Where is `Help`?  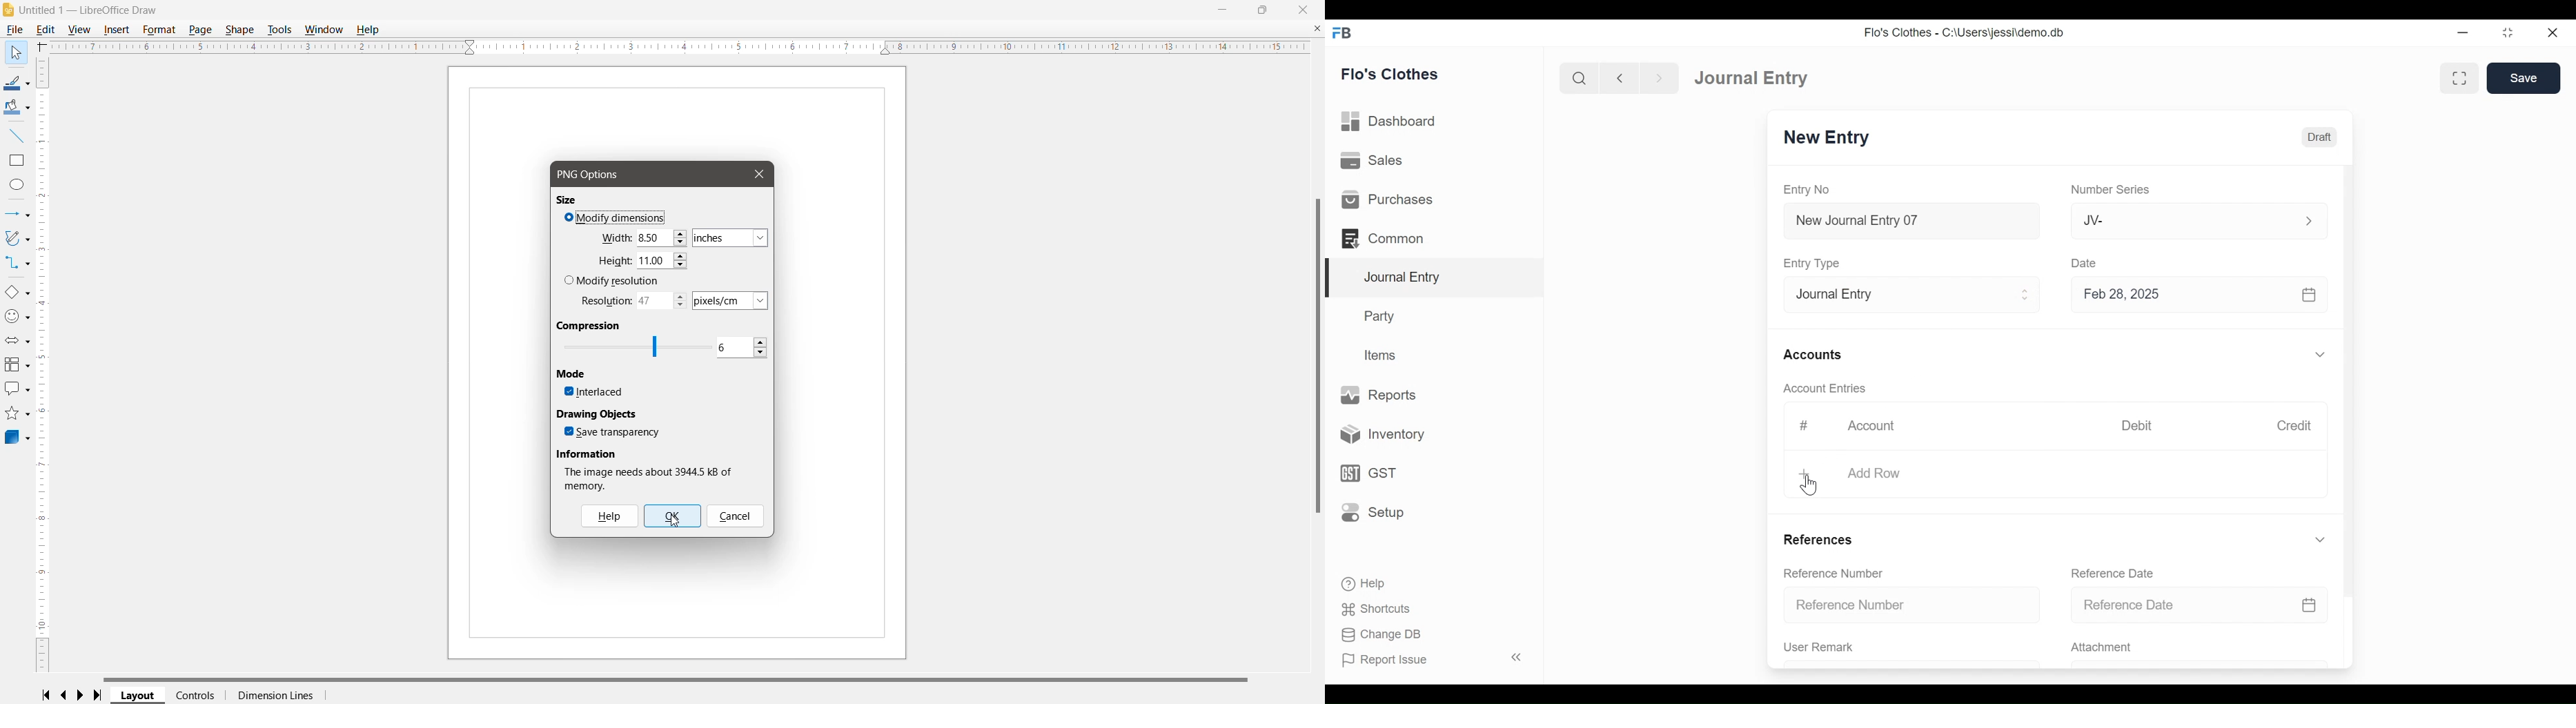
Help is located at coordinates (371, 30).